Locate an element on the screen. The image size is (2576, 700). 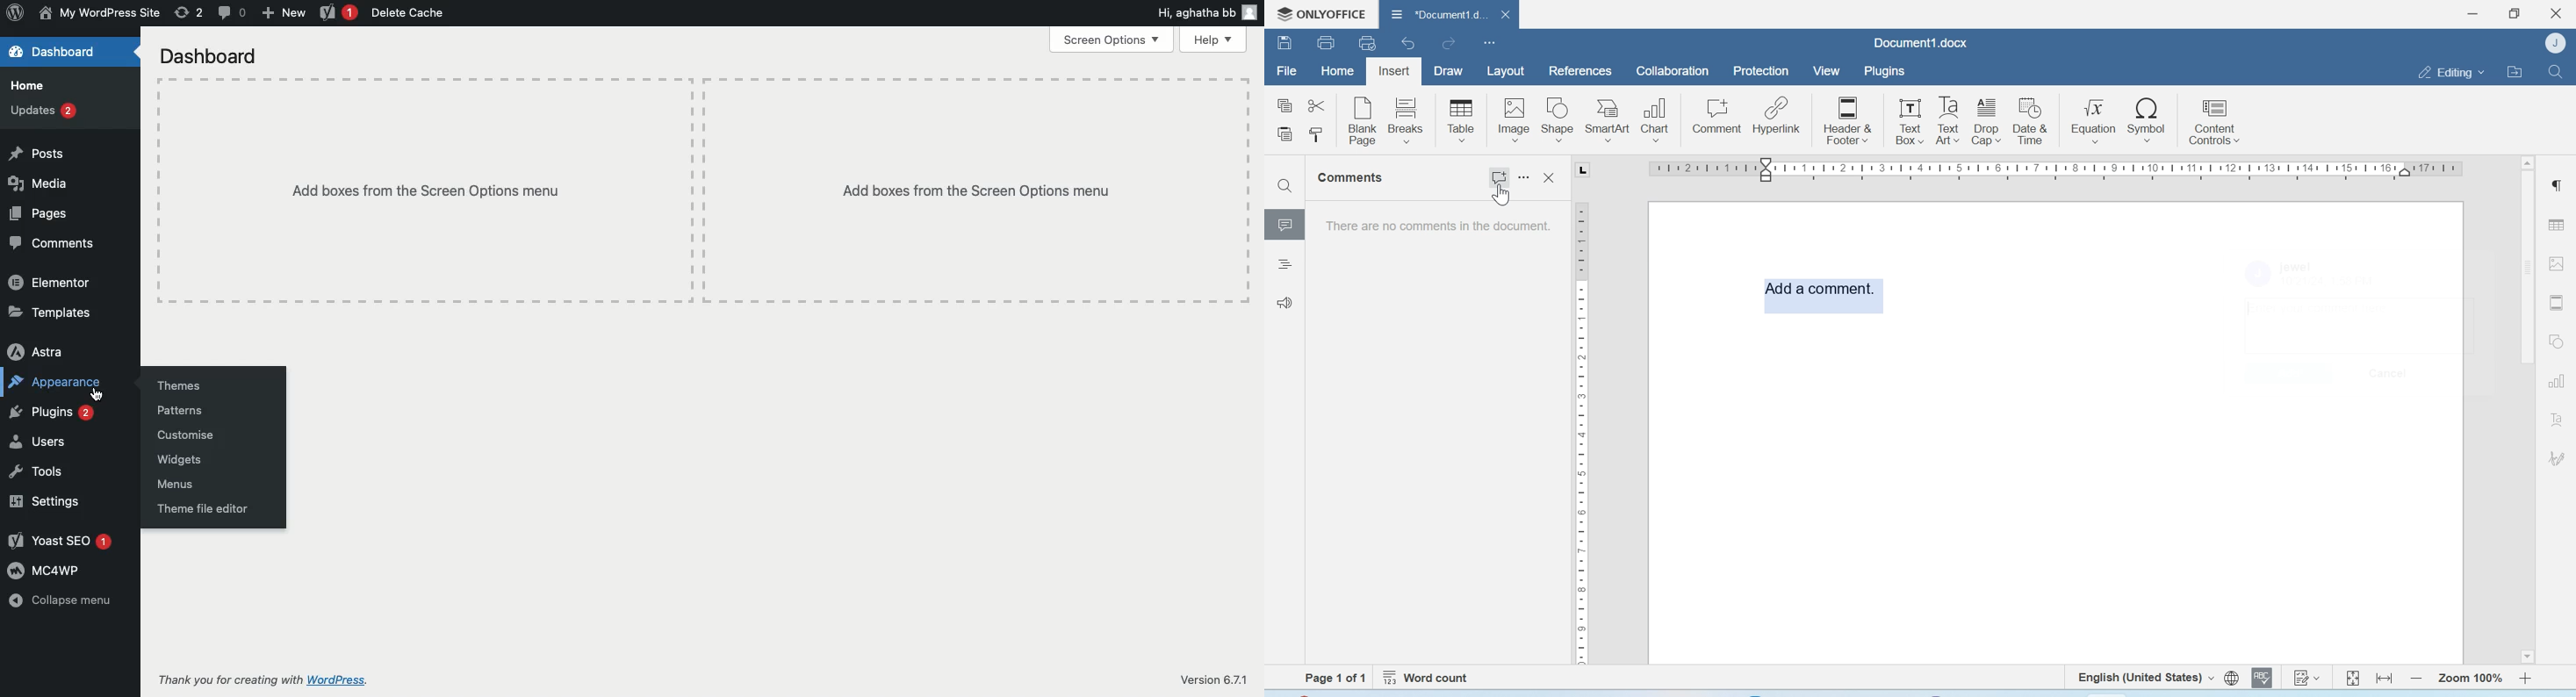
Document1.docx is located at coordinates (1921, 42).